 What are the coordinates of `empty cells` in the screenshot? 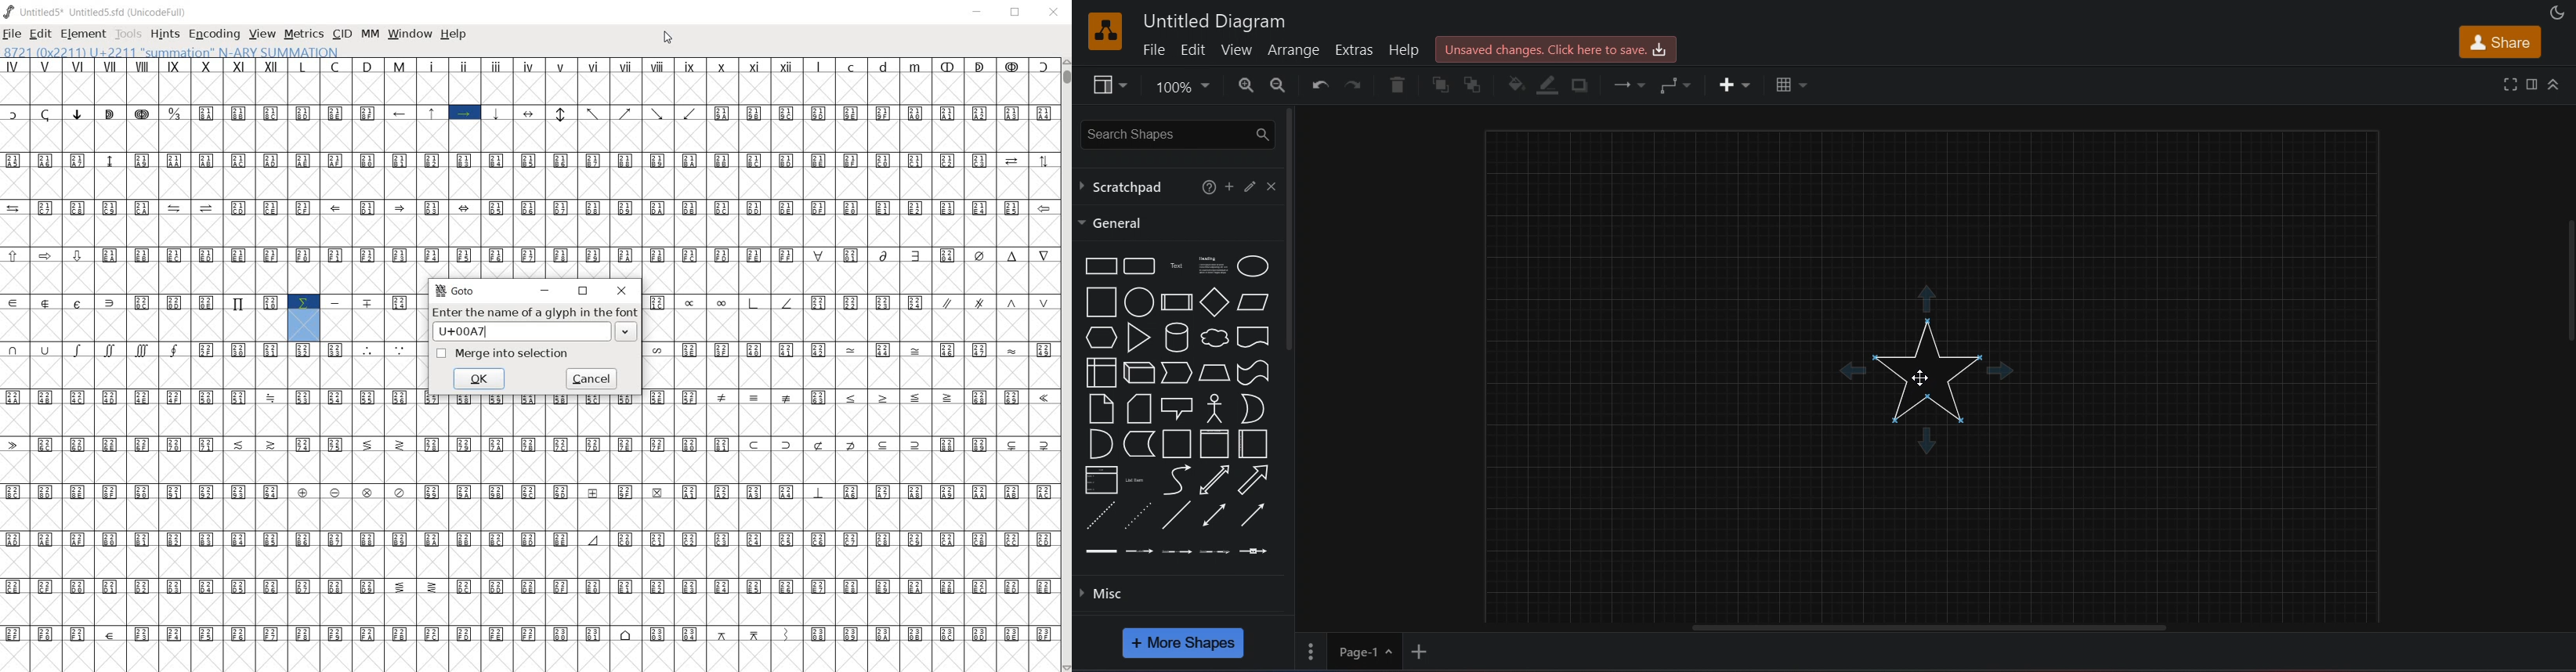 It's located at (532, 139).